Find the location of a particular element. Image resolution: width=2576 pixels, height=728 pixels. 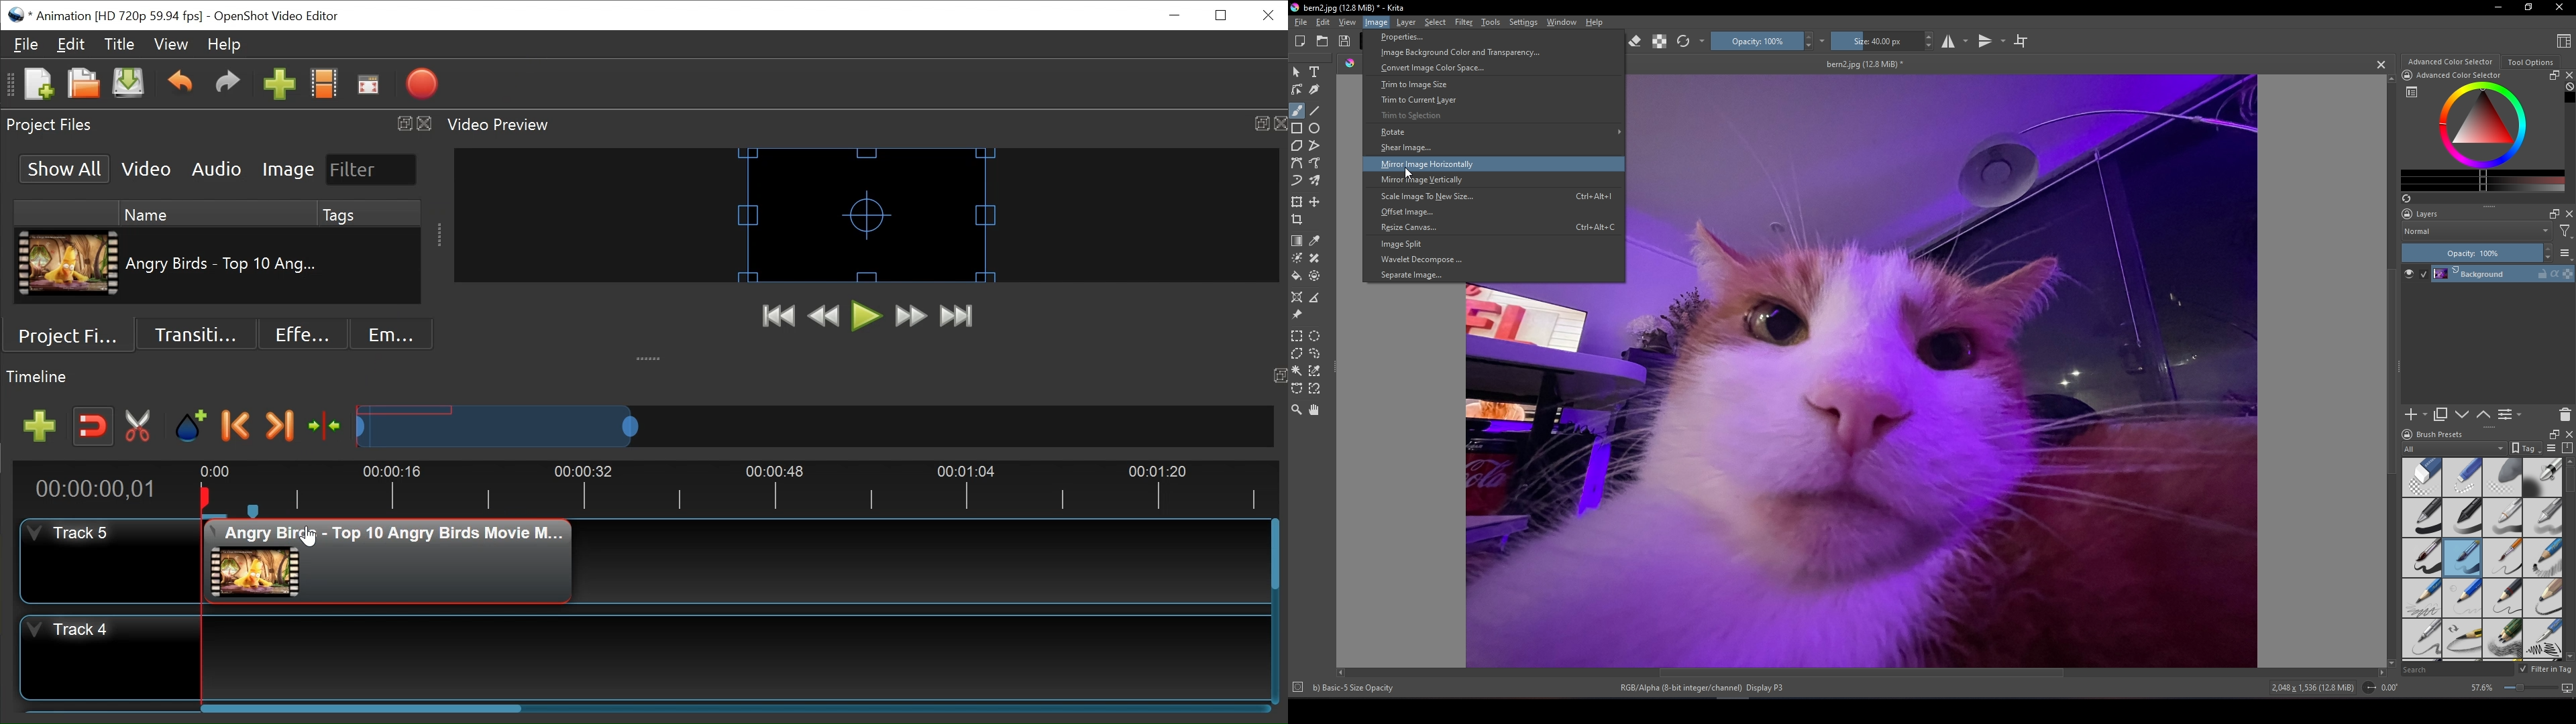

Move a layer is located at coordinates (1314, 202).